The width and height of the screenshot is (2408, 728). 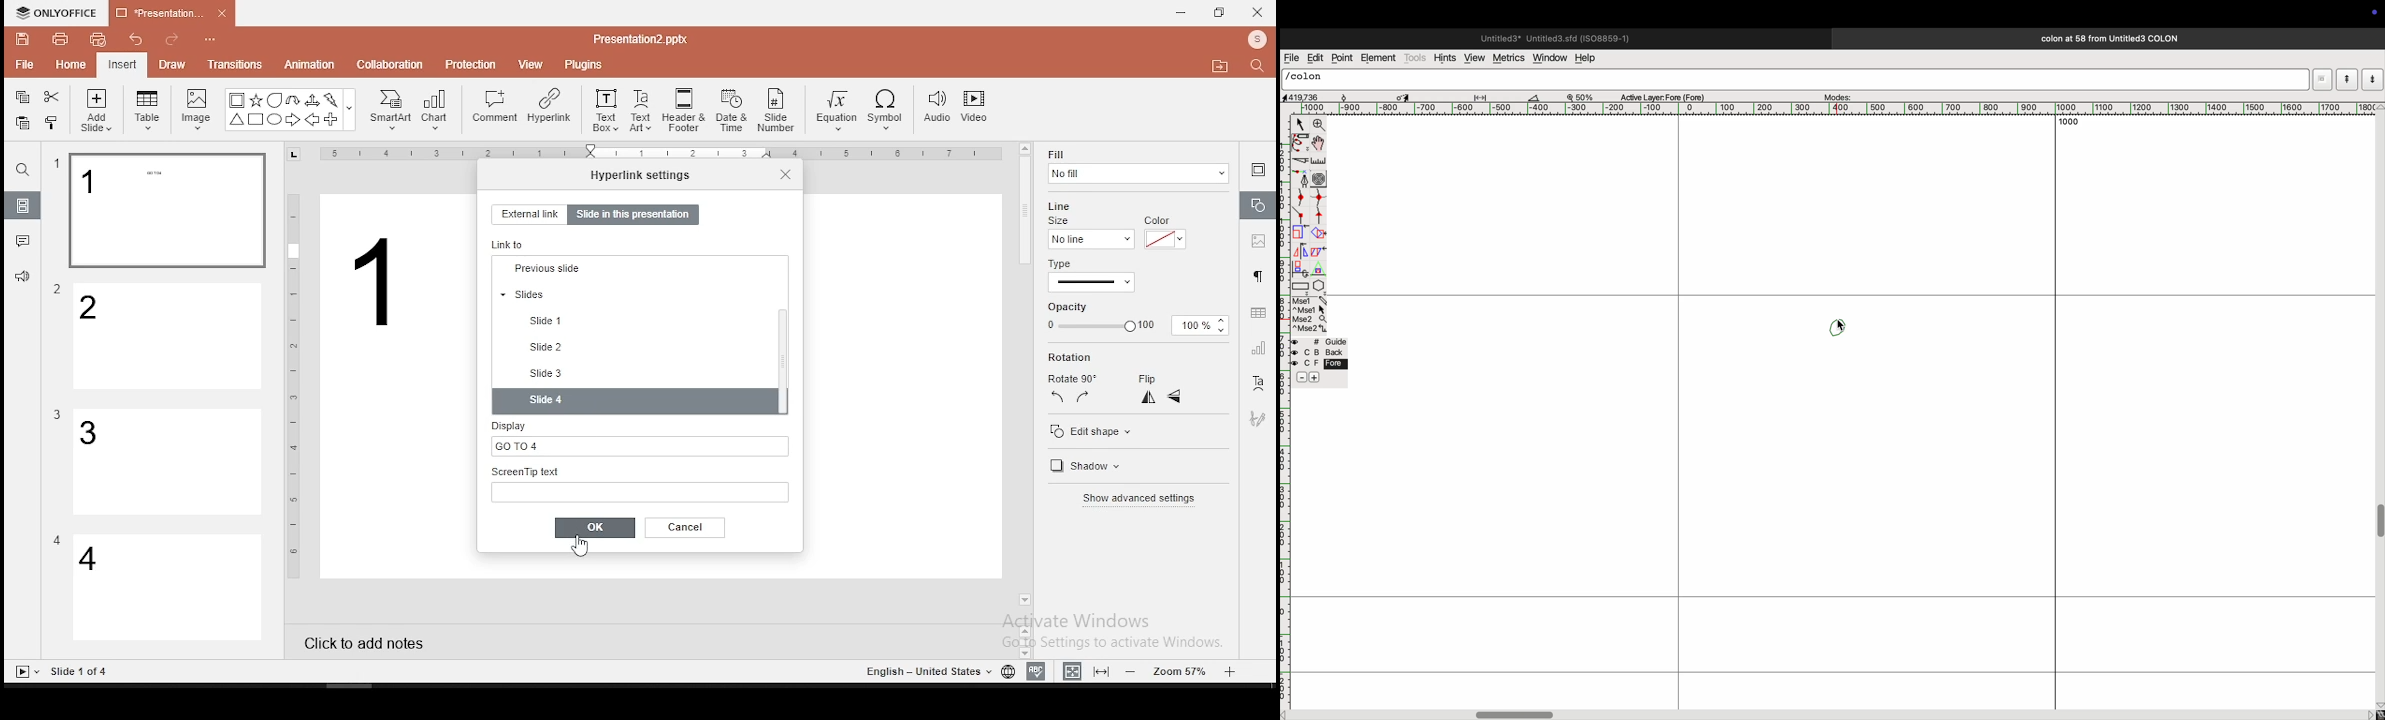 I want to click on minimize, so click(x=1299, y=233).